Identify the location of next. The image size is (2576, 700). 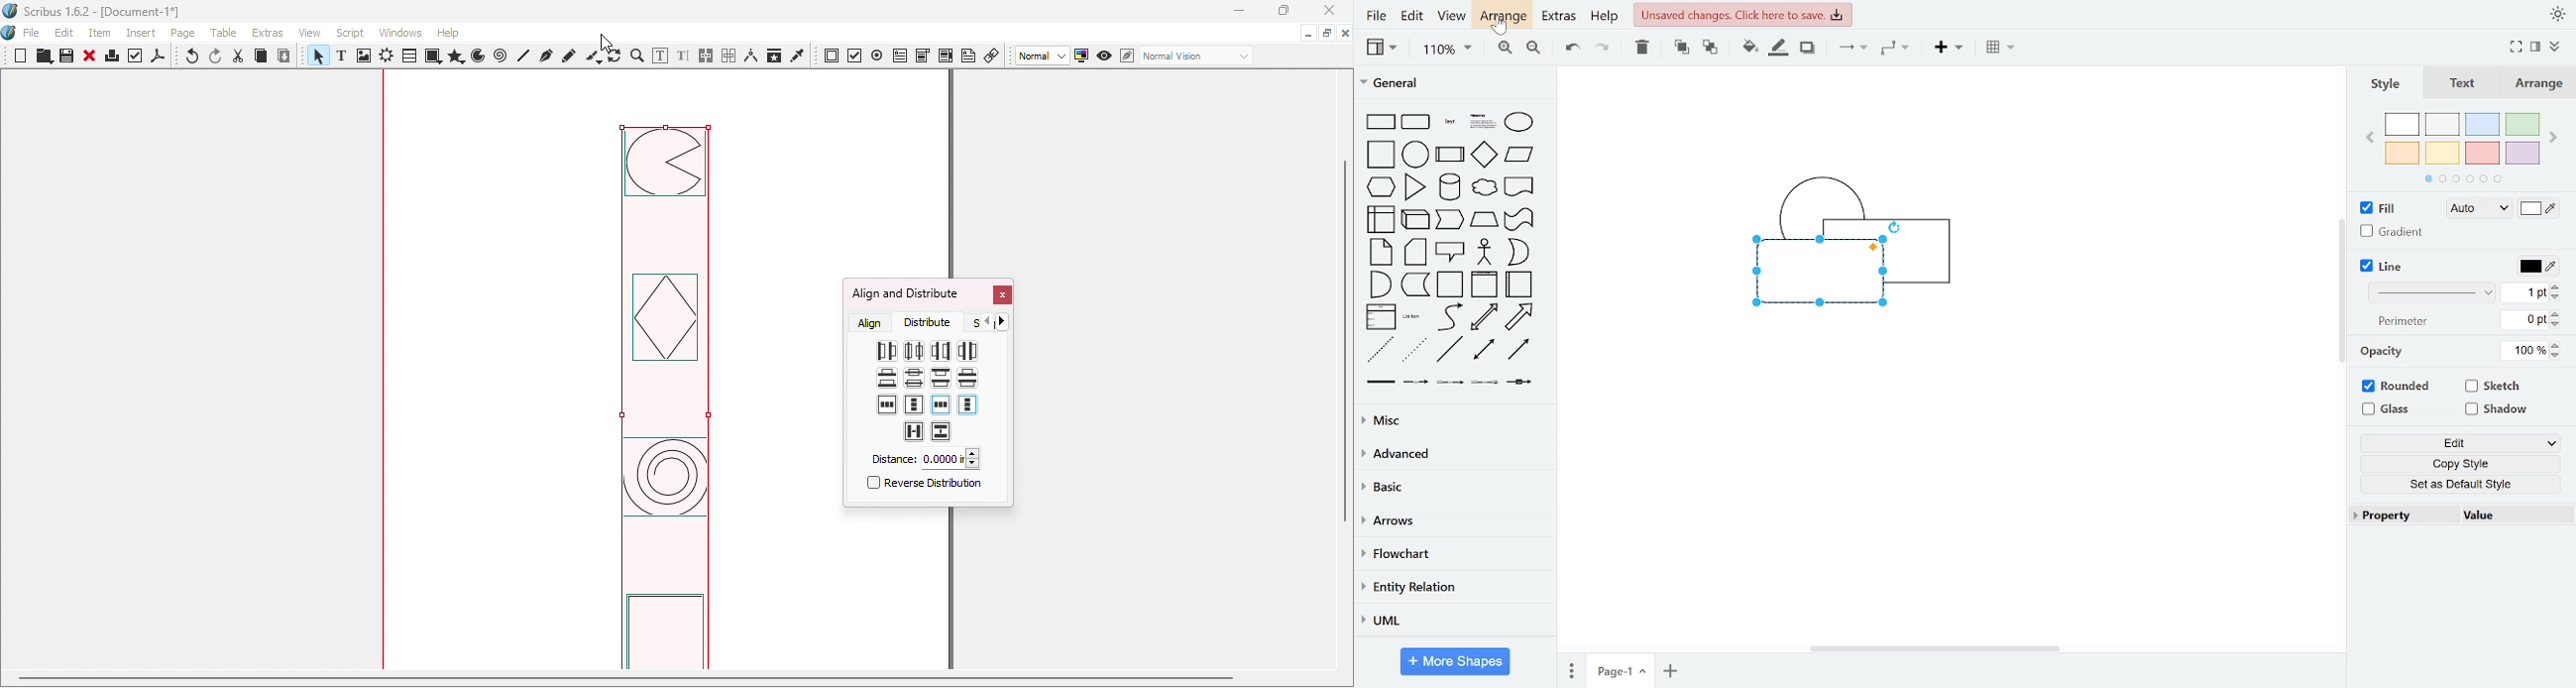
(2554, 136).